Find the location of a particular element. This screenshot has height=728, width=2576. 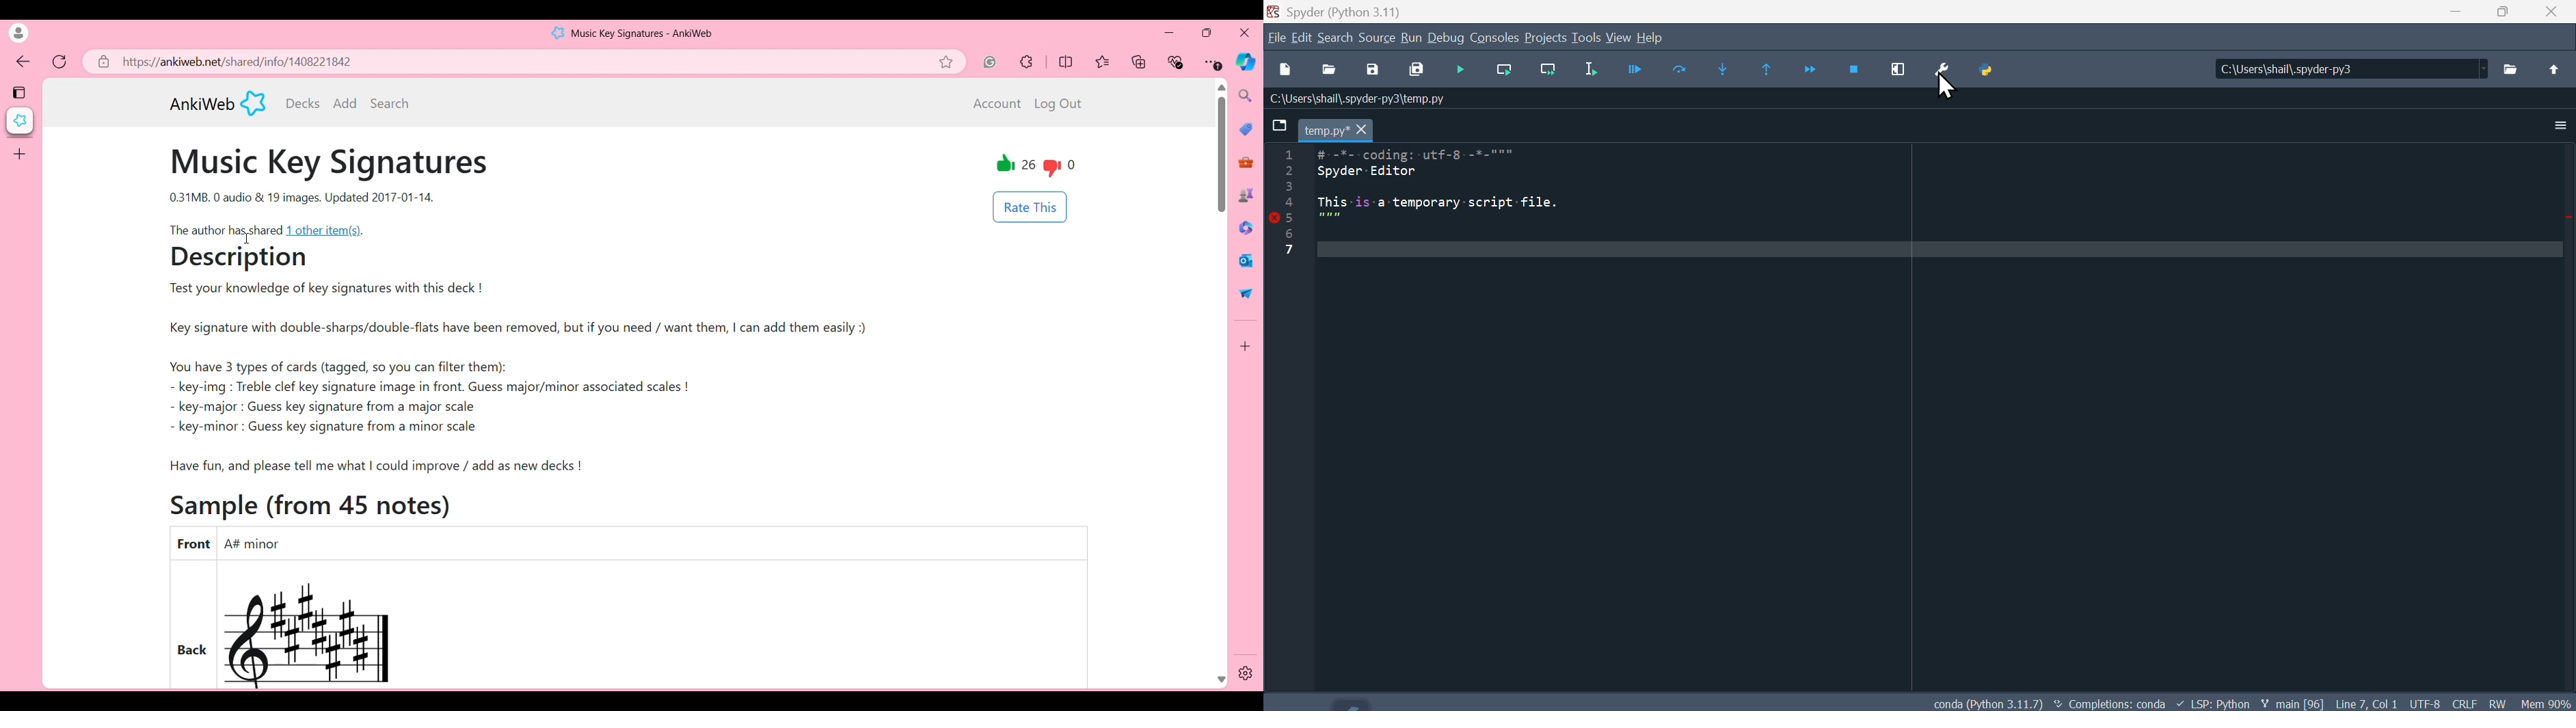

Browser essentials is located at coordinates (1177, 62).